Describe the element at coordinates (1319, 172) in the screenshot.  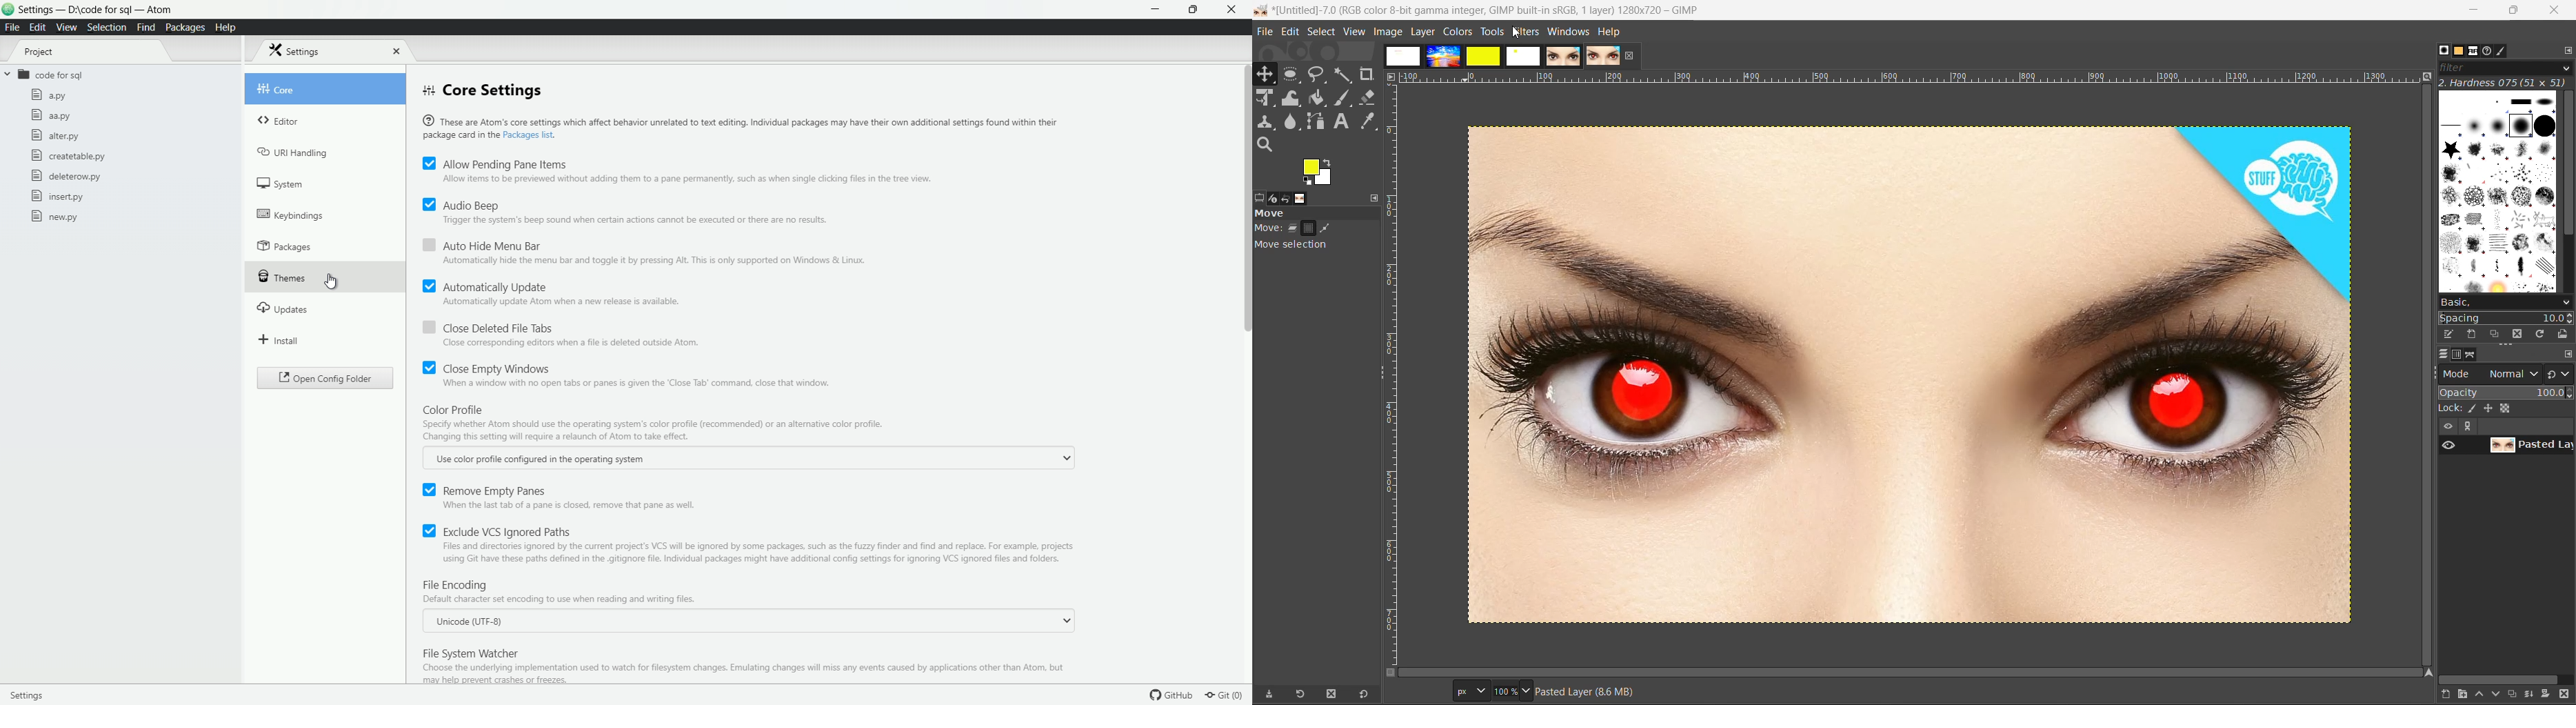
I see `active foreground and background color` at that location.